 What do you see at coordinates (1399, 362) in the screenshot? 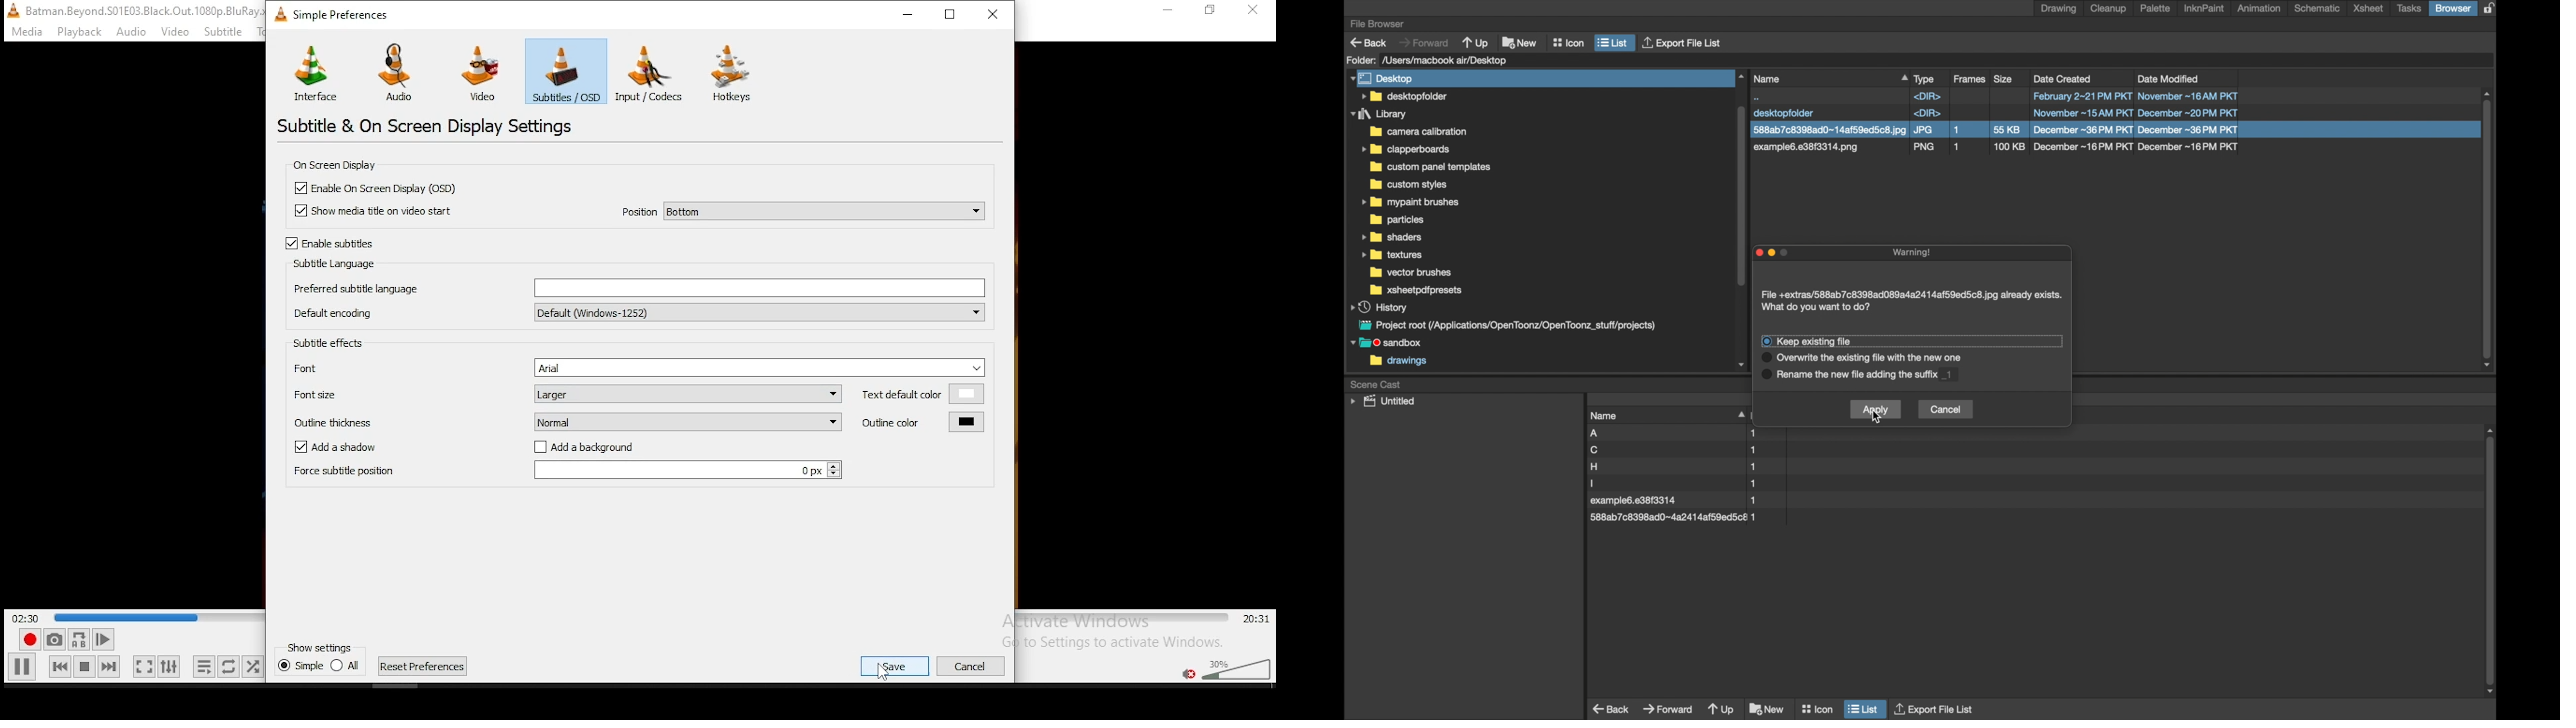
I see `drawings` at bounding box center [1399, 362].